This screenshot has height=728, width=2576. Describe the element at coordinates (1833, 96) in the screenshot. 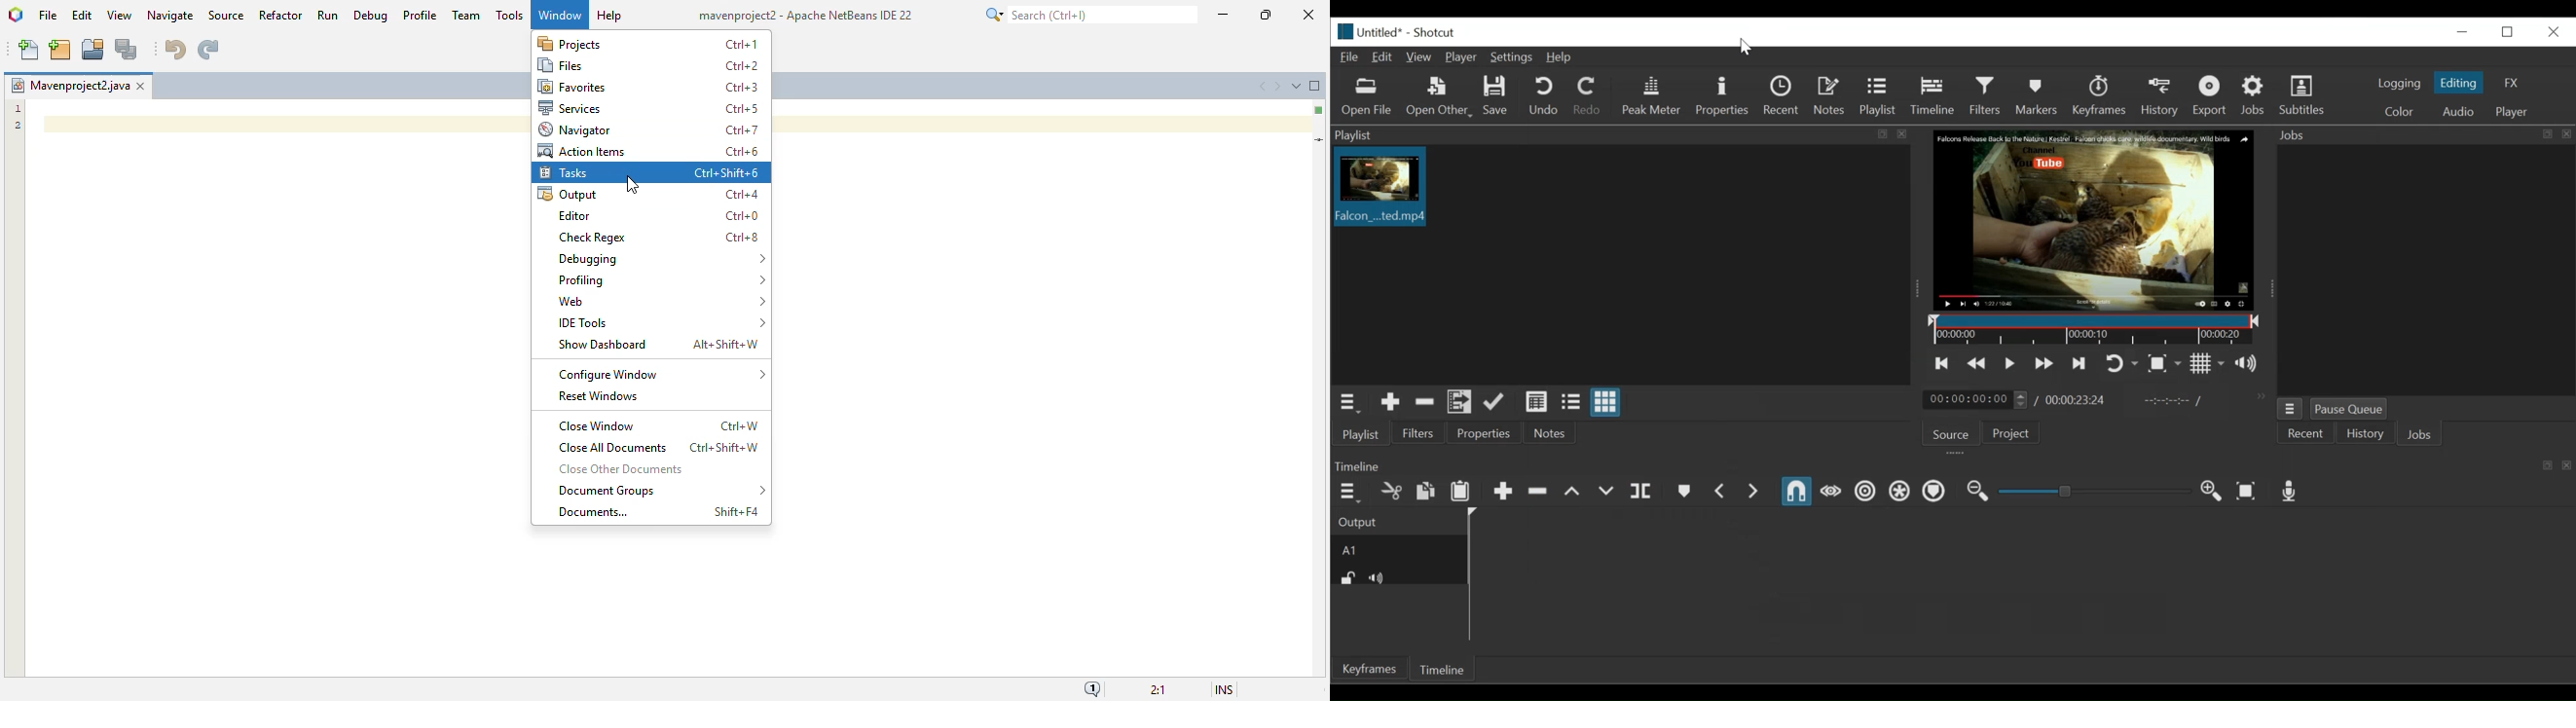

I see `Notes` at that location.